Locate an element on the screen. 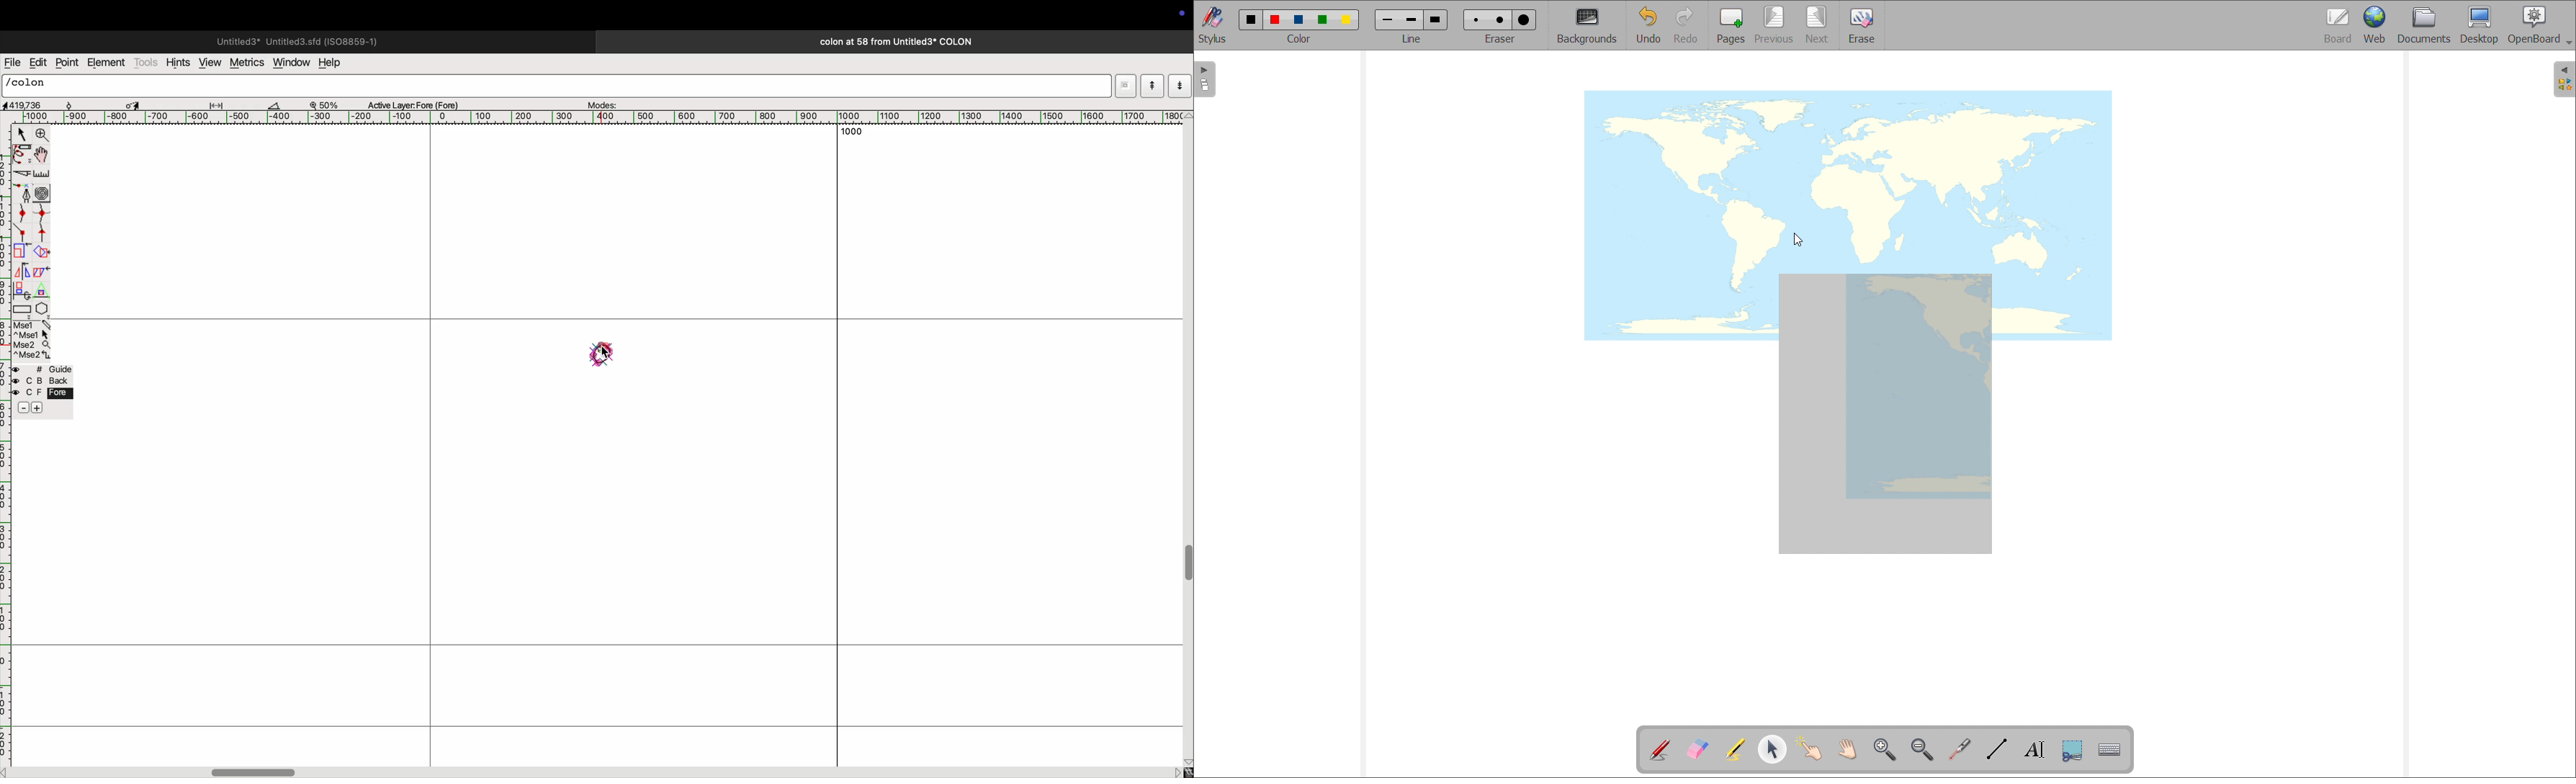  redo is located at coordinates (1685, 24).